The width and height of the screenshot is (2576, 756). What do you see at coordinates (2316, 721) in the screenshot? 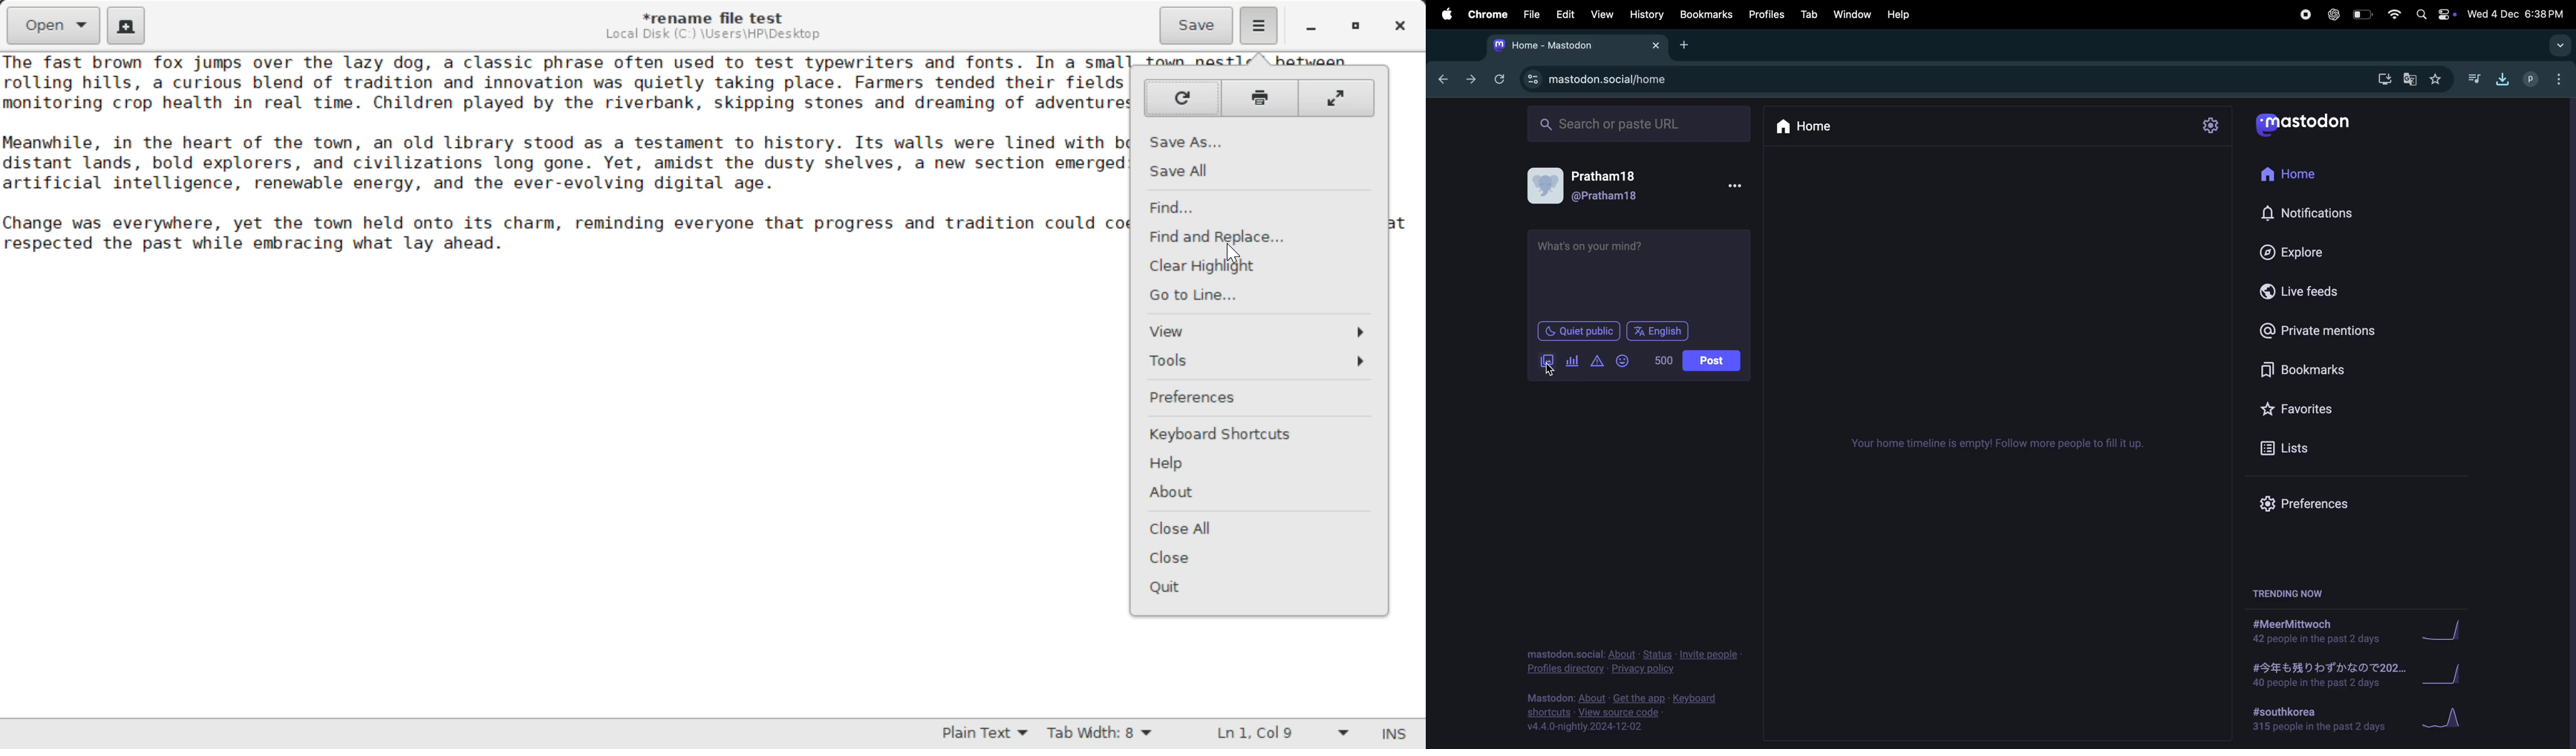
I see `#south korea` at bounding box center [2316, 721].